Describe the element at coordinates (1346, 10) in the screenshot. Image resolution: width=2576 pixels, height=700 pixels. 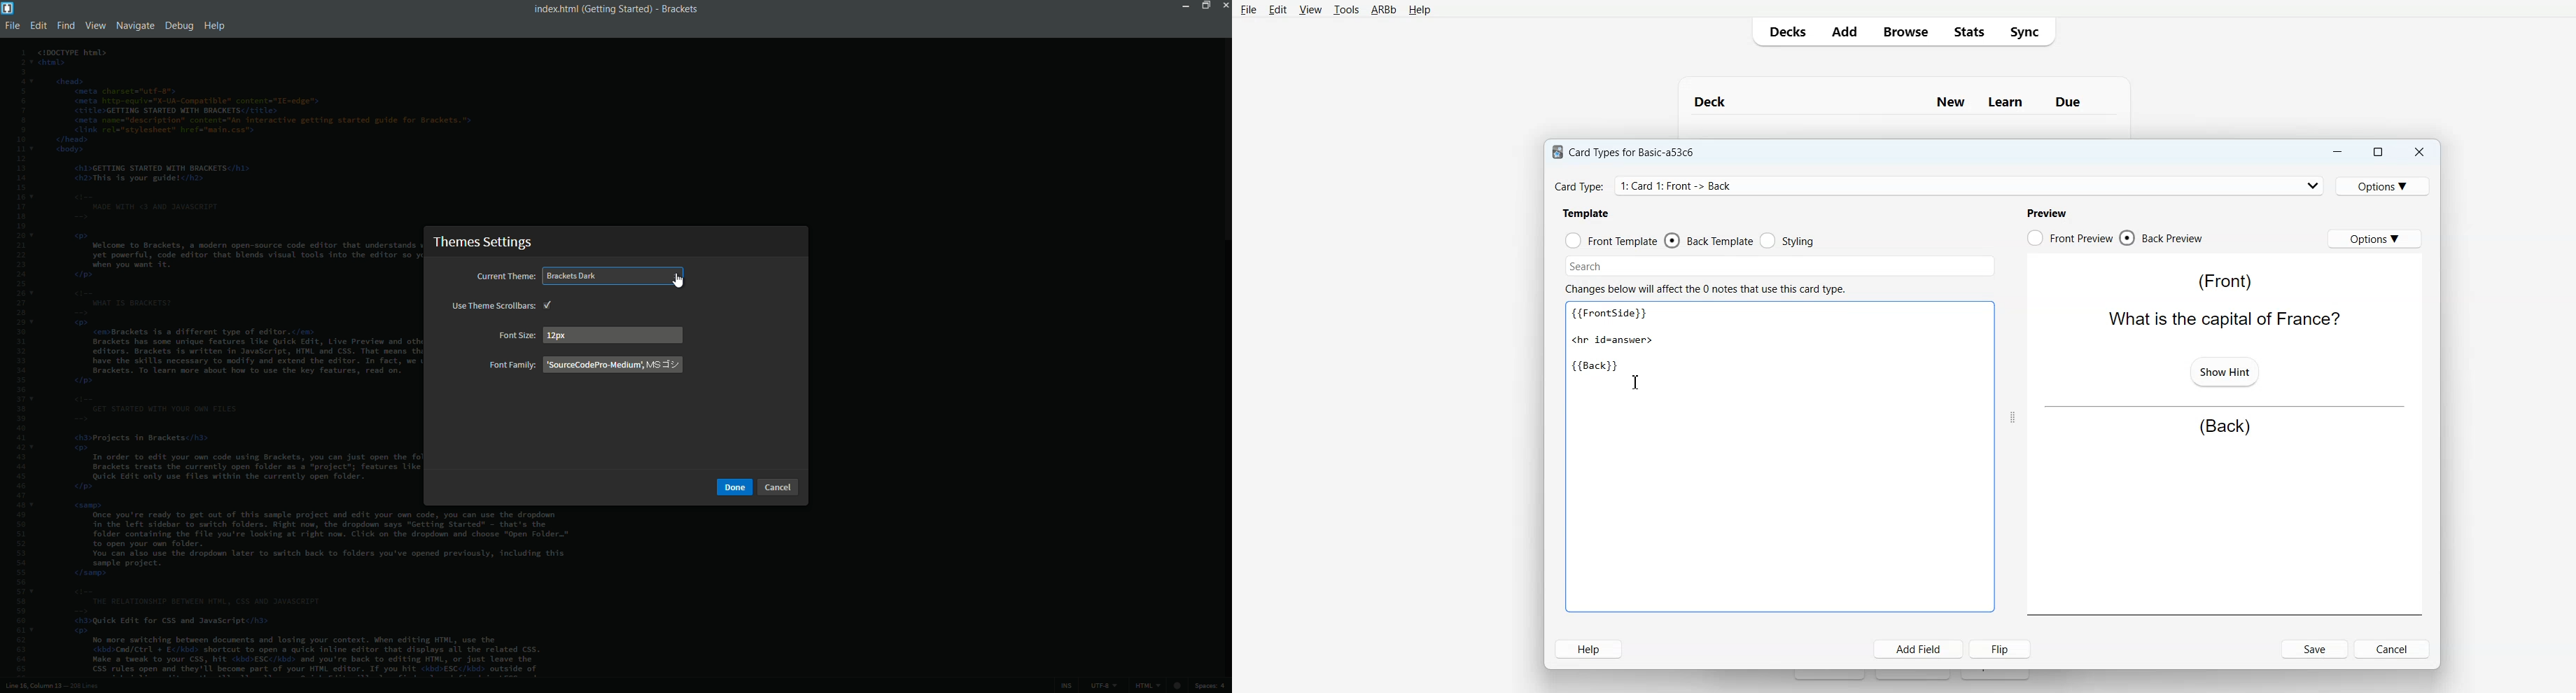
I see `Tools` at that location.